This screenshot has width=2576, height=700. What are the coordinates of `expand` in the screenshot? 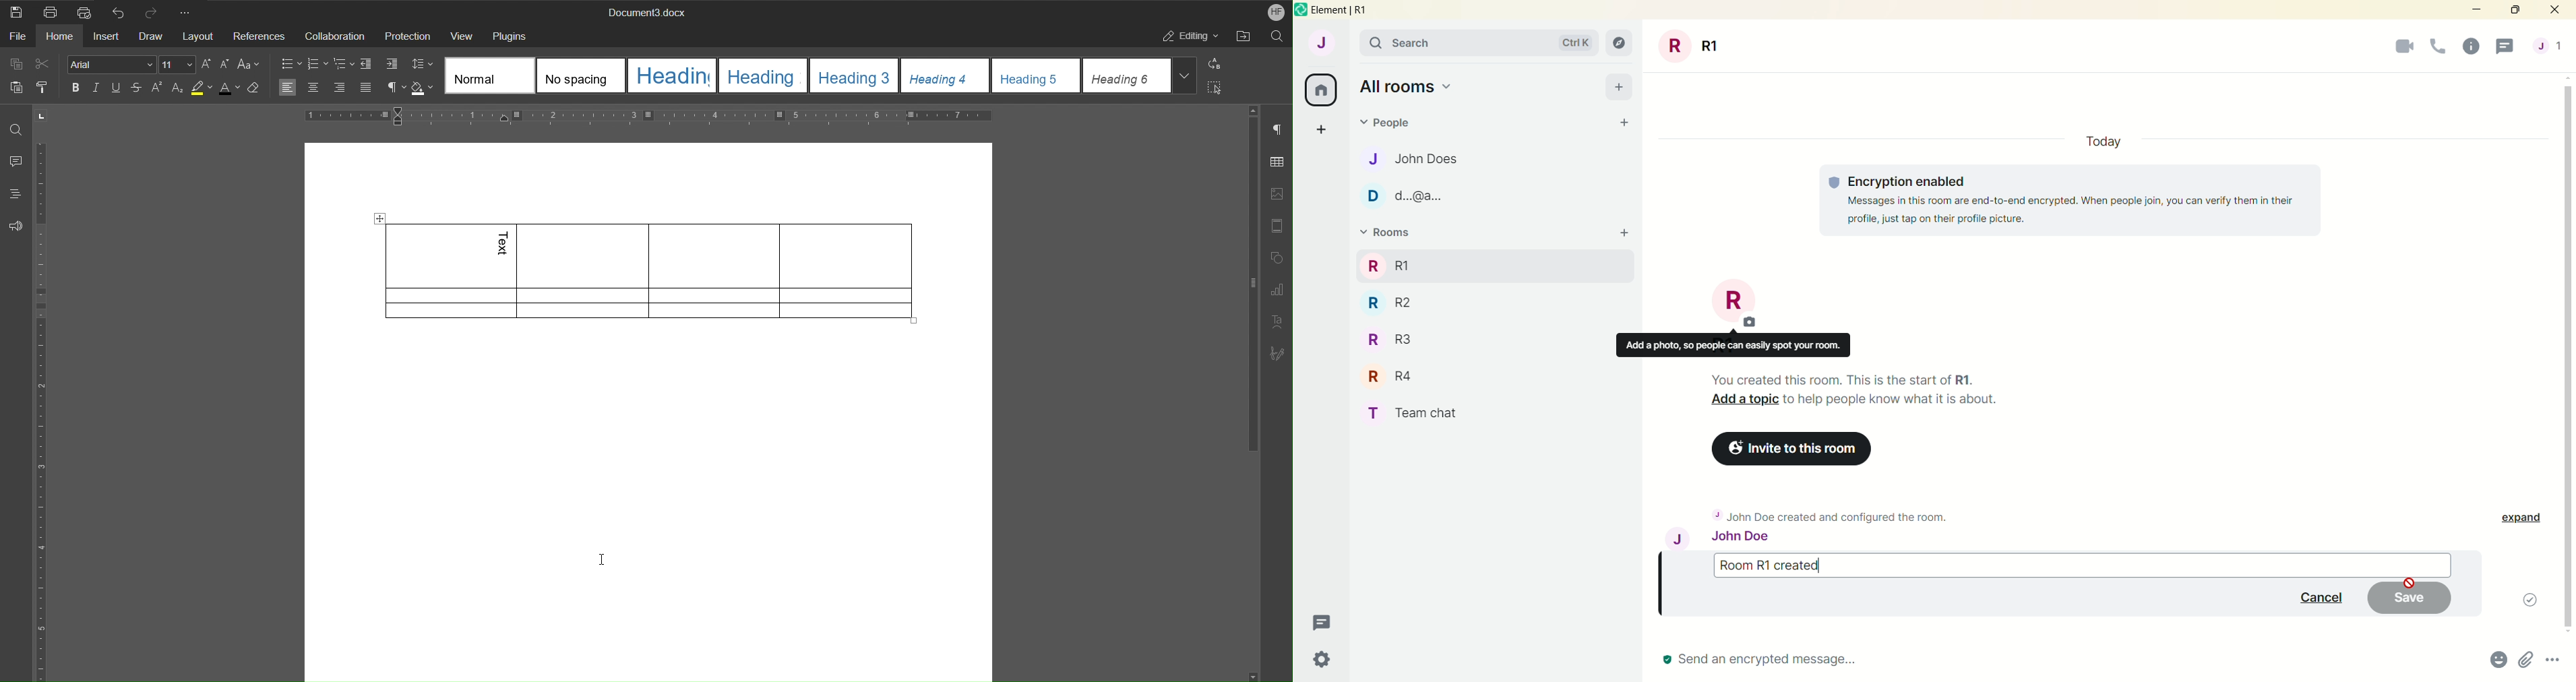 It's located at (2518, 516).